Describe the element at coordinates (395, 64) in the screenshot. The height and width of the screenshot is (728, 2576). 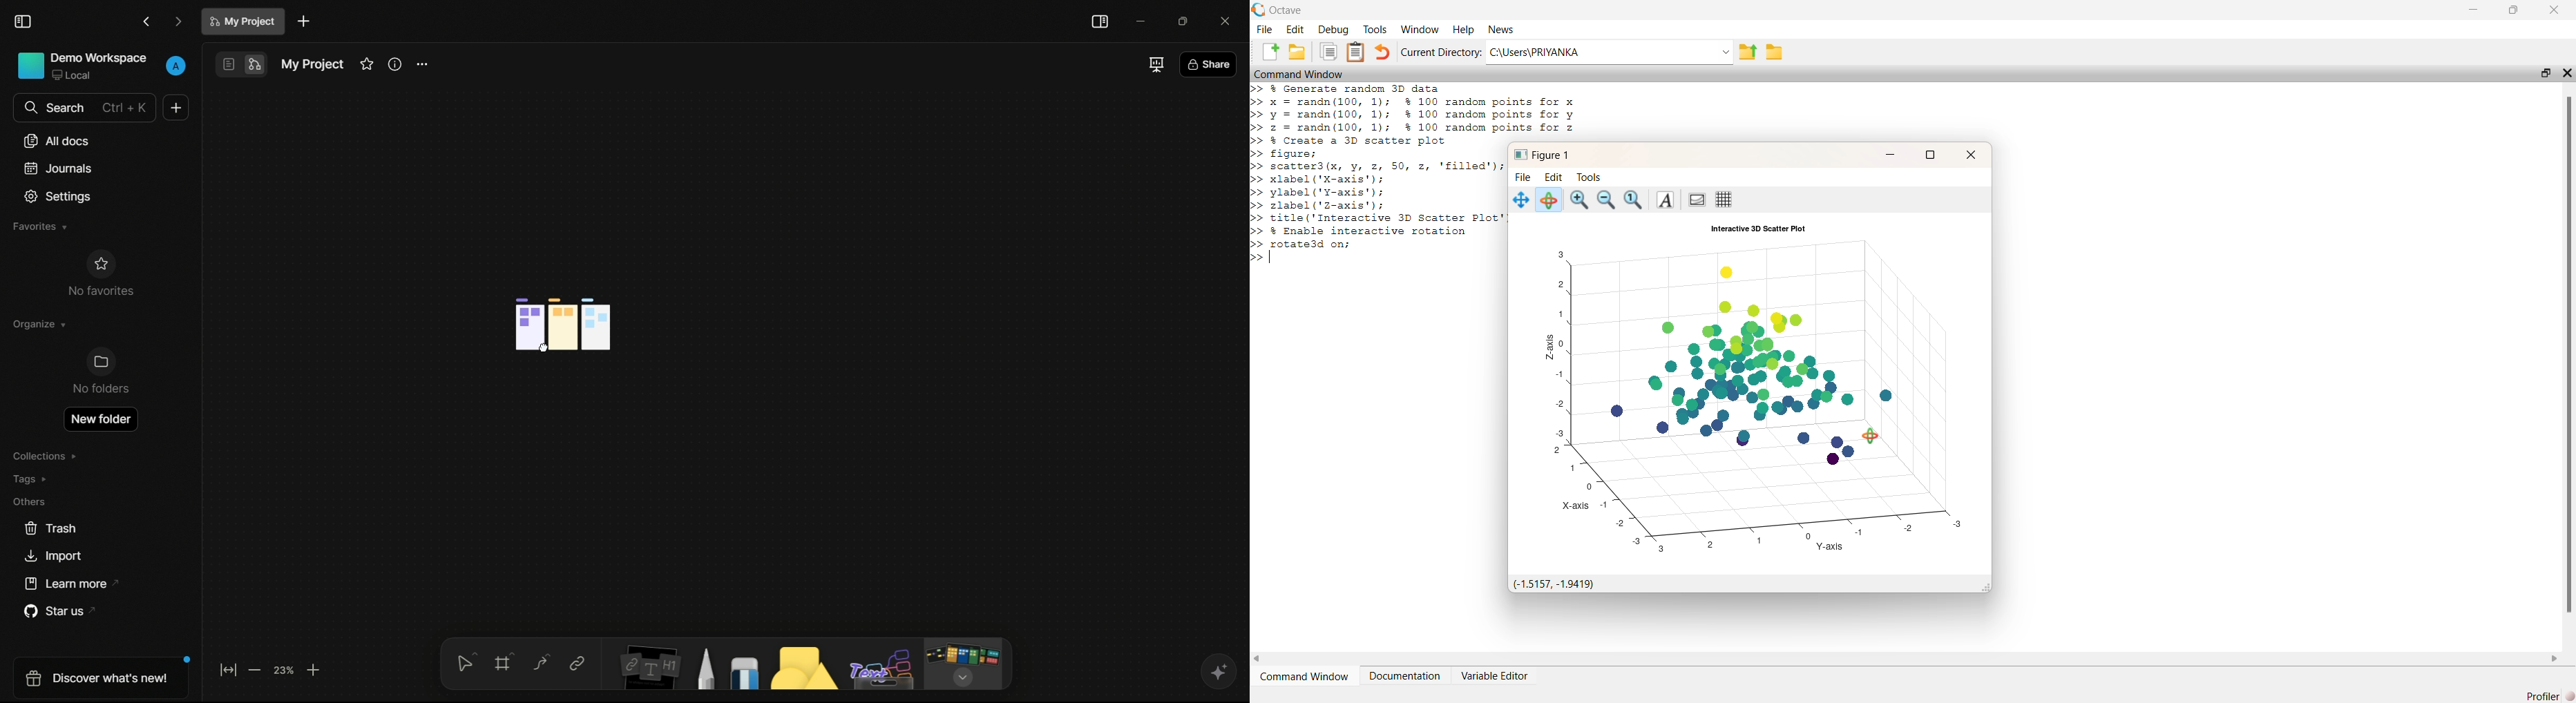
I see `informations` at that location.